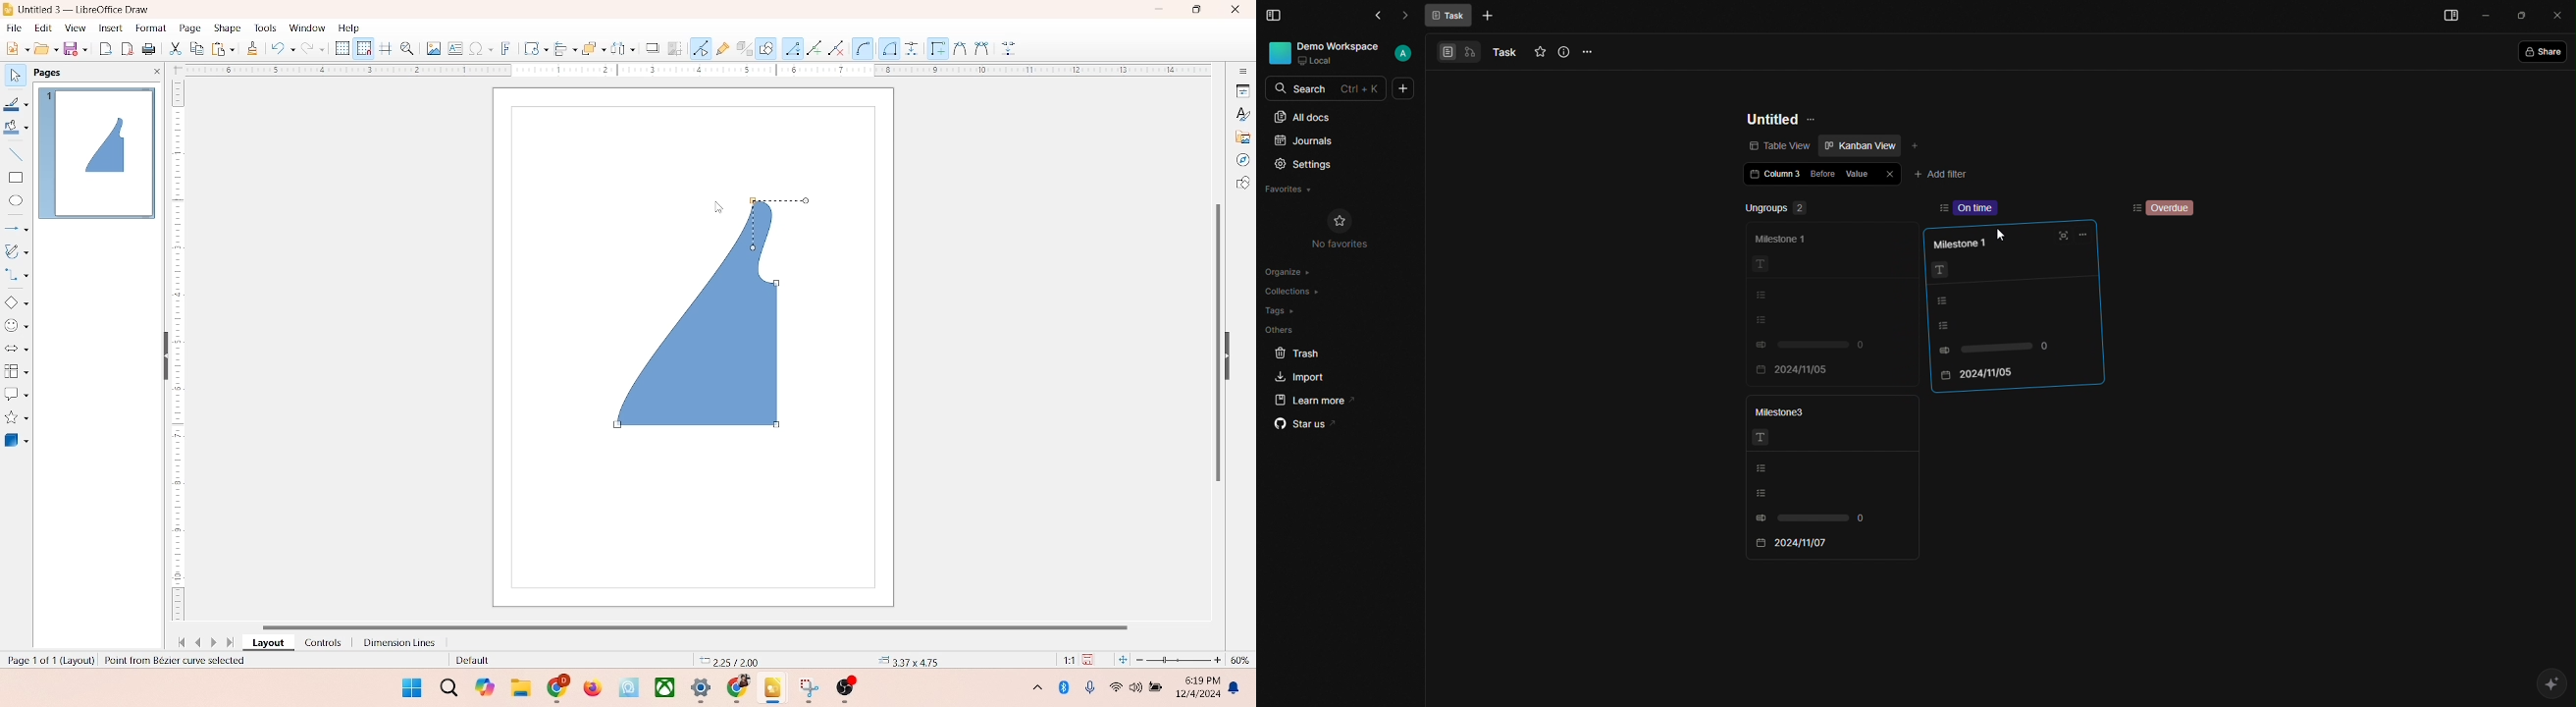 The image size is (2576, 728). I want to click on User, so click(1340, 53).